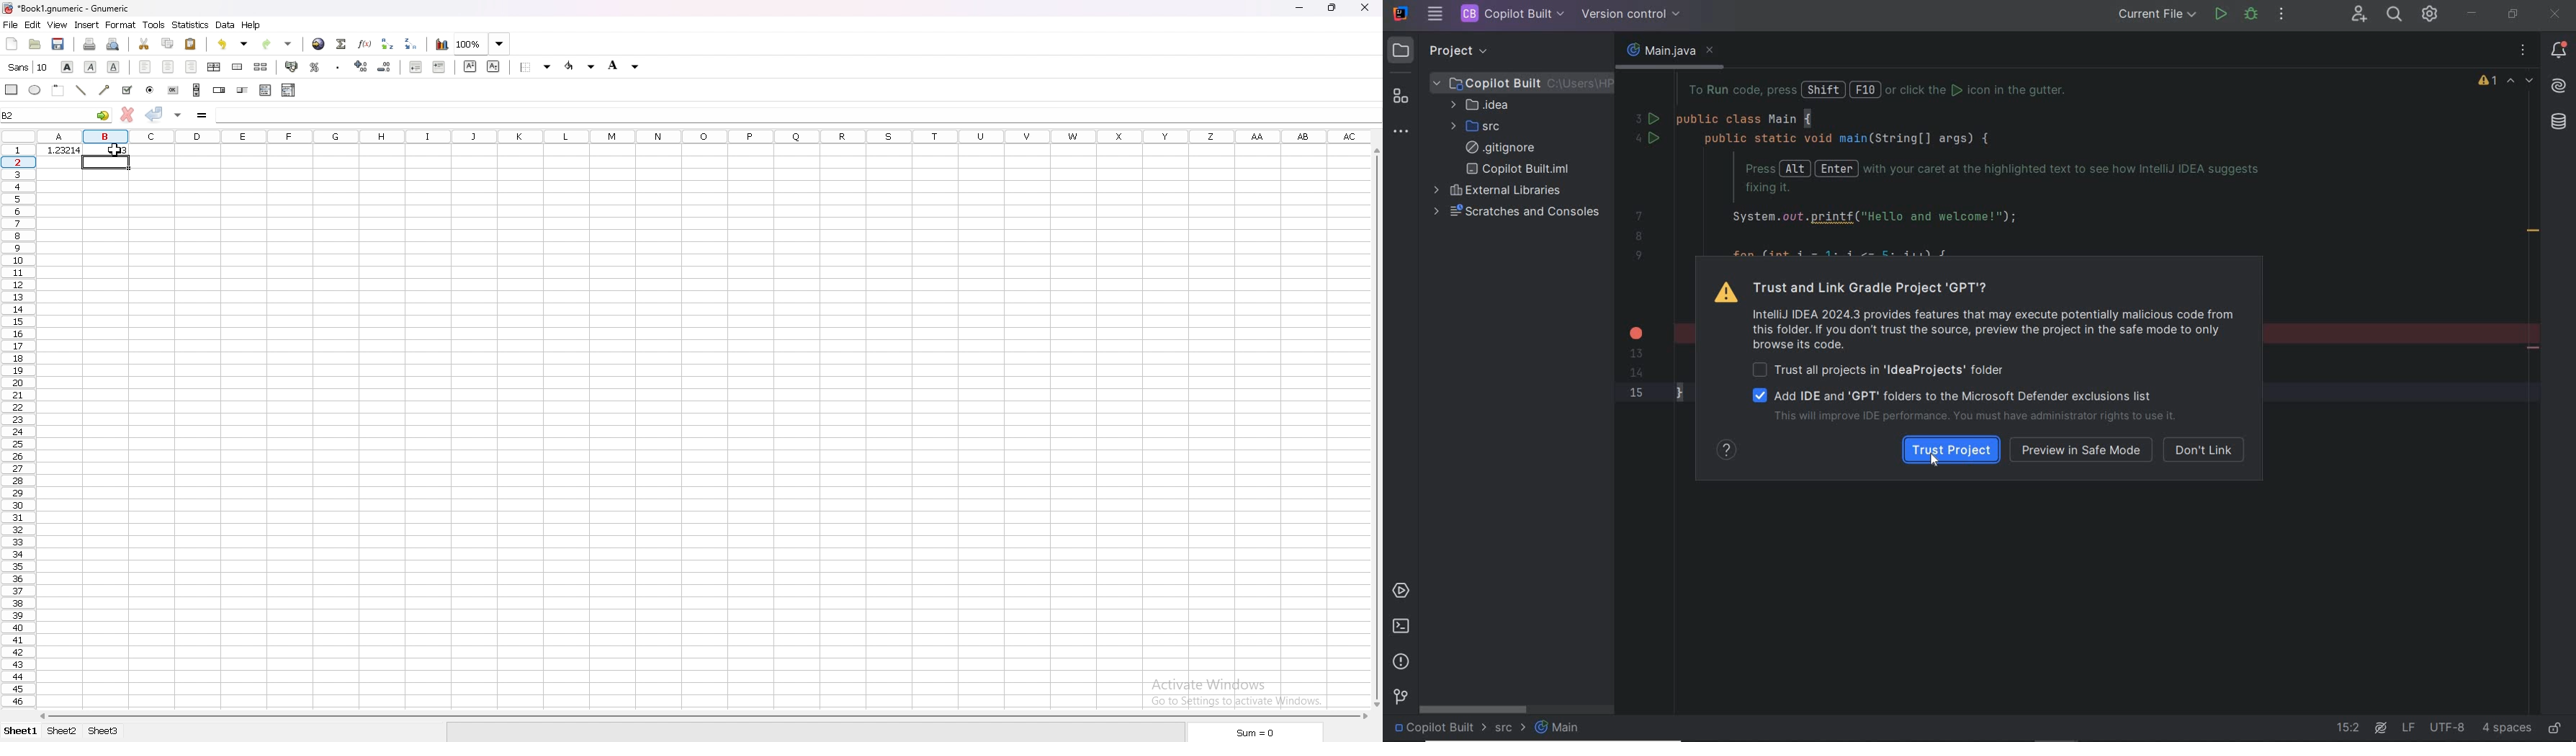 This screenshot has width=2576, height=756. Describe the element at coordinates (62, 150) in the screenshot. I see `number` at that location.